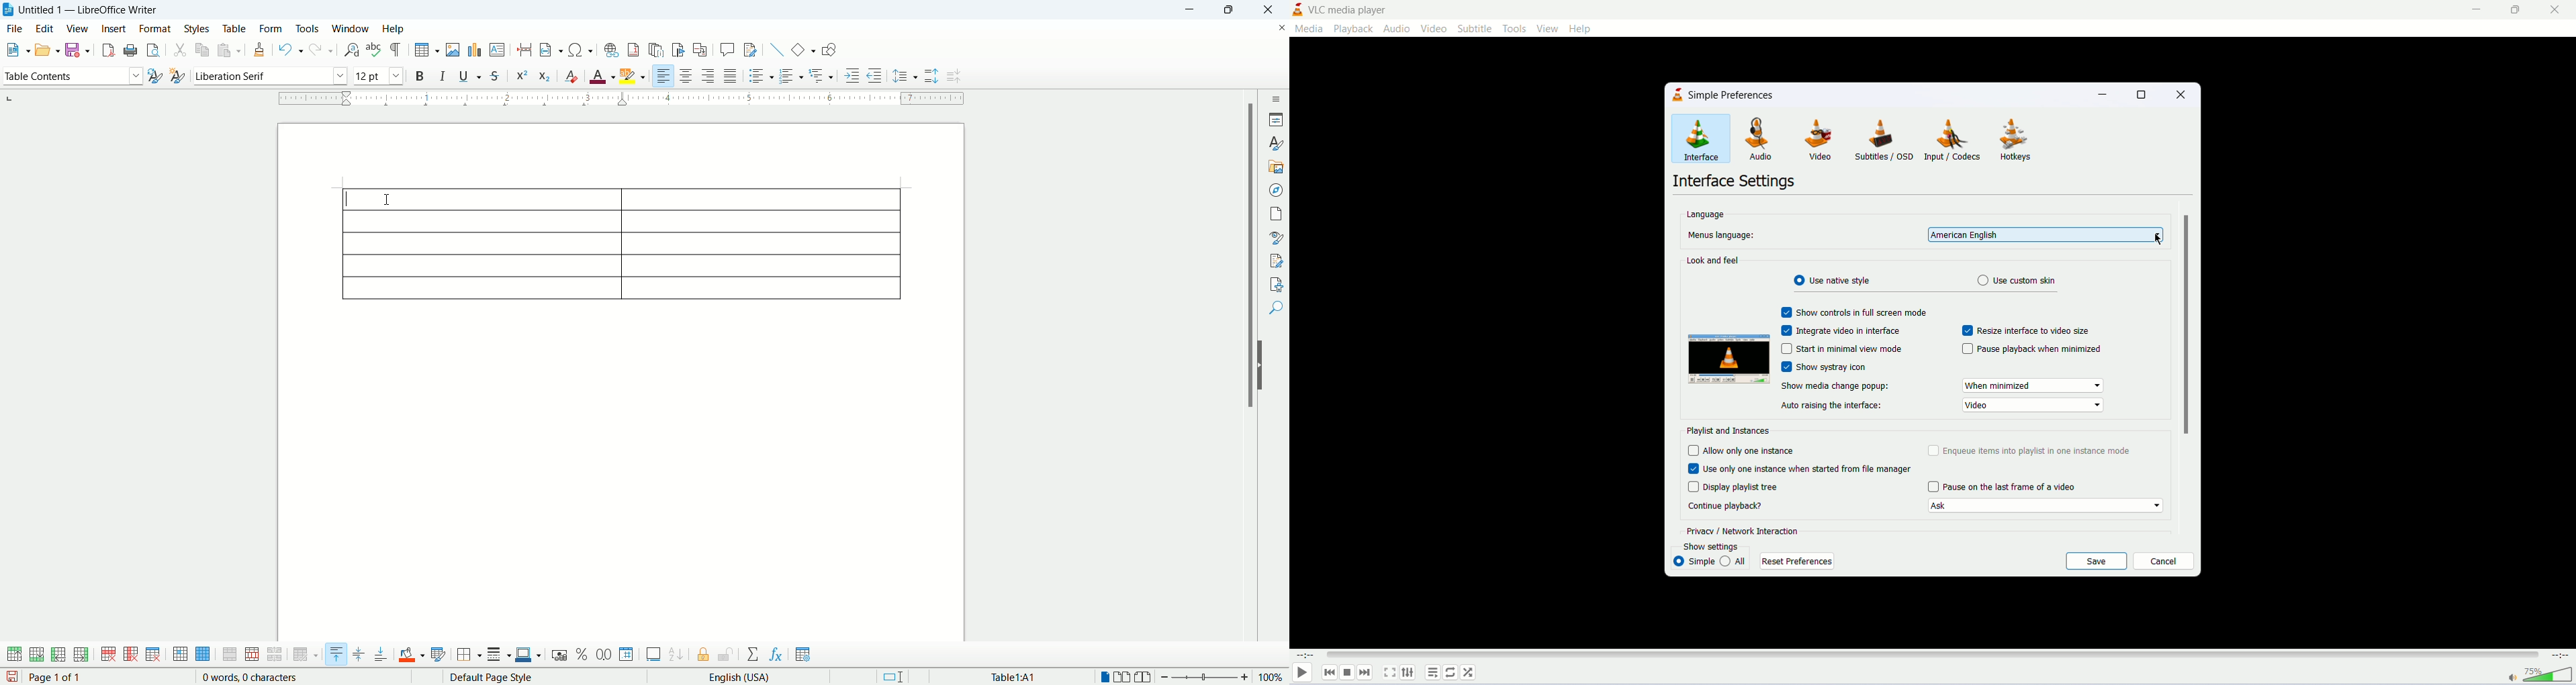 The image size is (2576, 700). Describe the element at coordinates (1264, 365) in the screenshot. I see `hide` at that location.